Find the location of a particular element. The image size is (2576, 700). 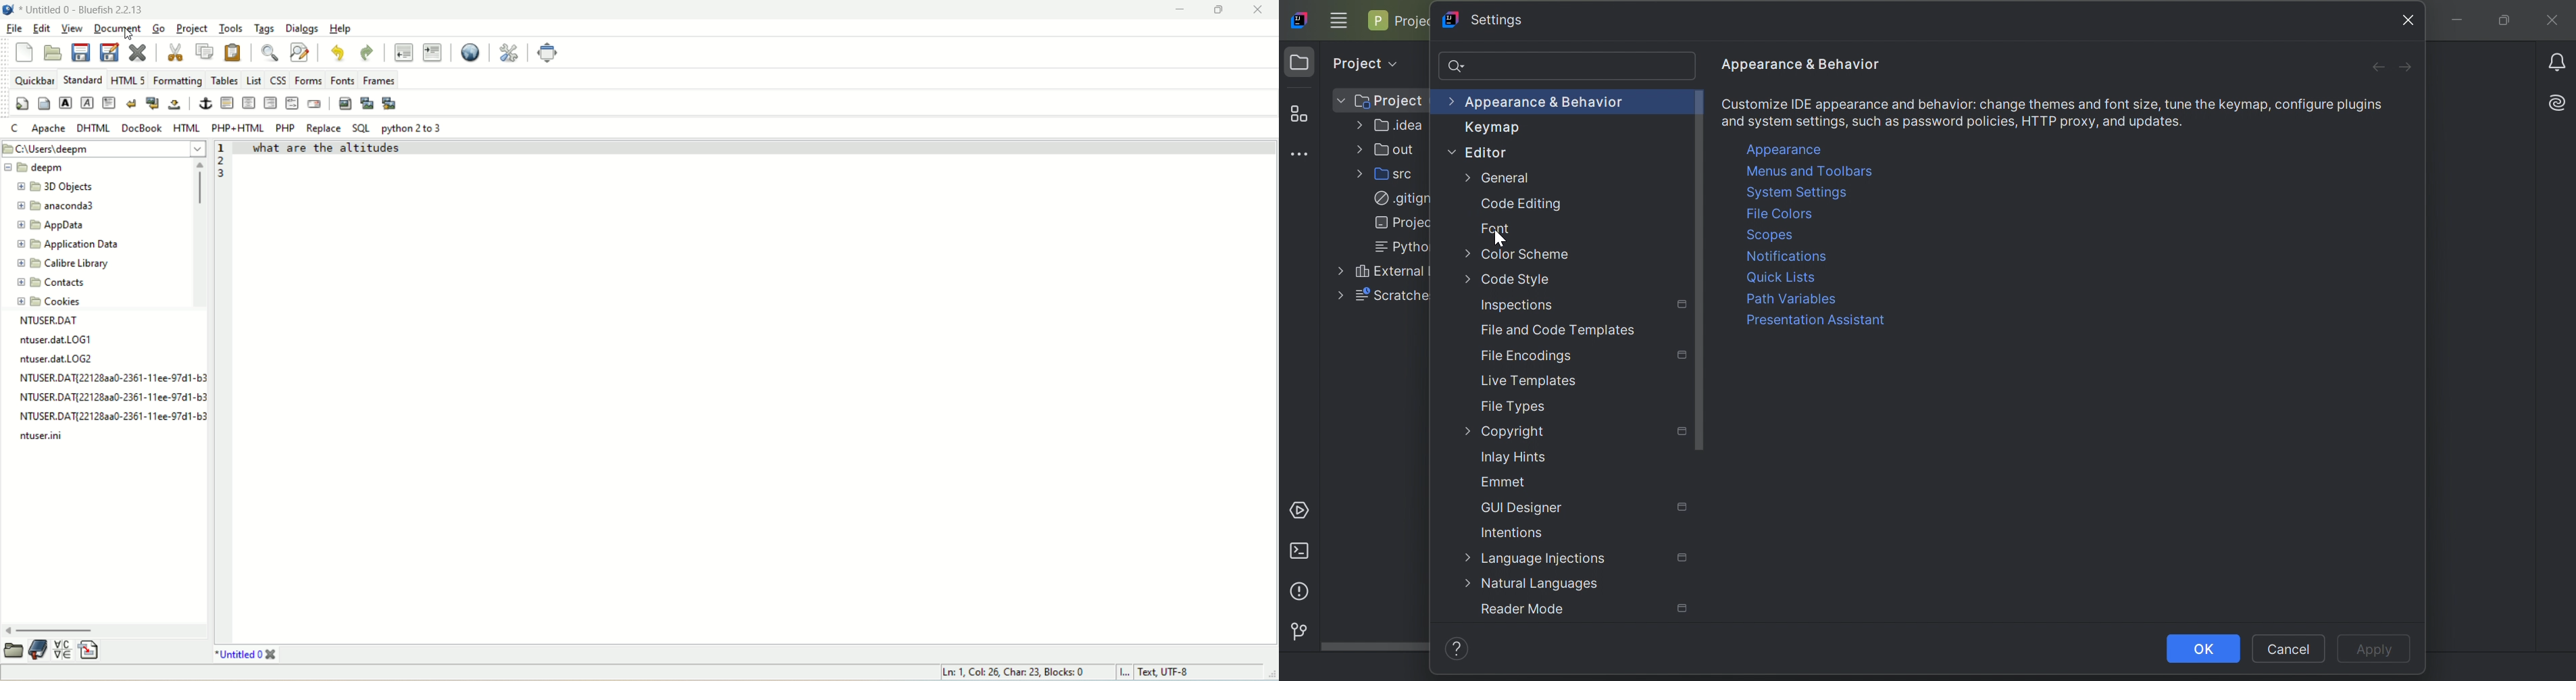

email is located at coordinates (315, 106).